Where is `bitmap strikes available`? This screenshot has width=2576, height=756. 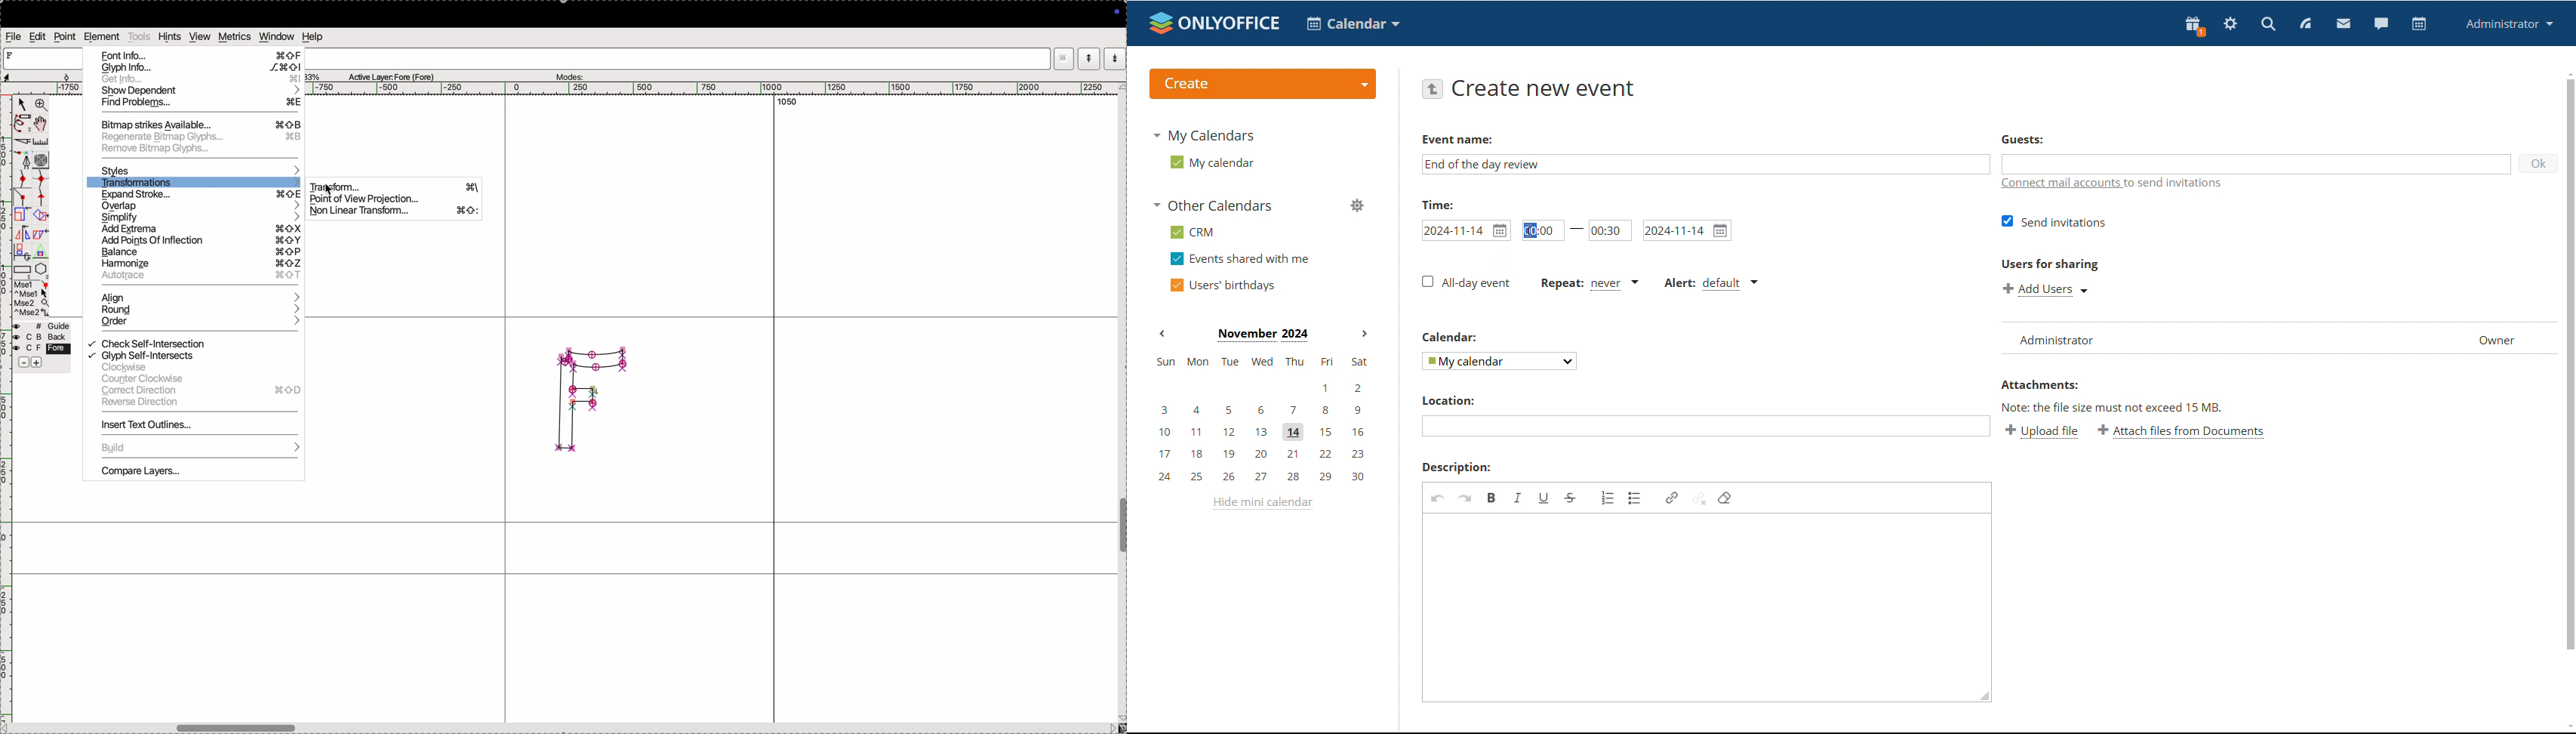 bitmap strikes available is located at coordinates (200, 123).